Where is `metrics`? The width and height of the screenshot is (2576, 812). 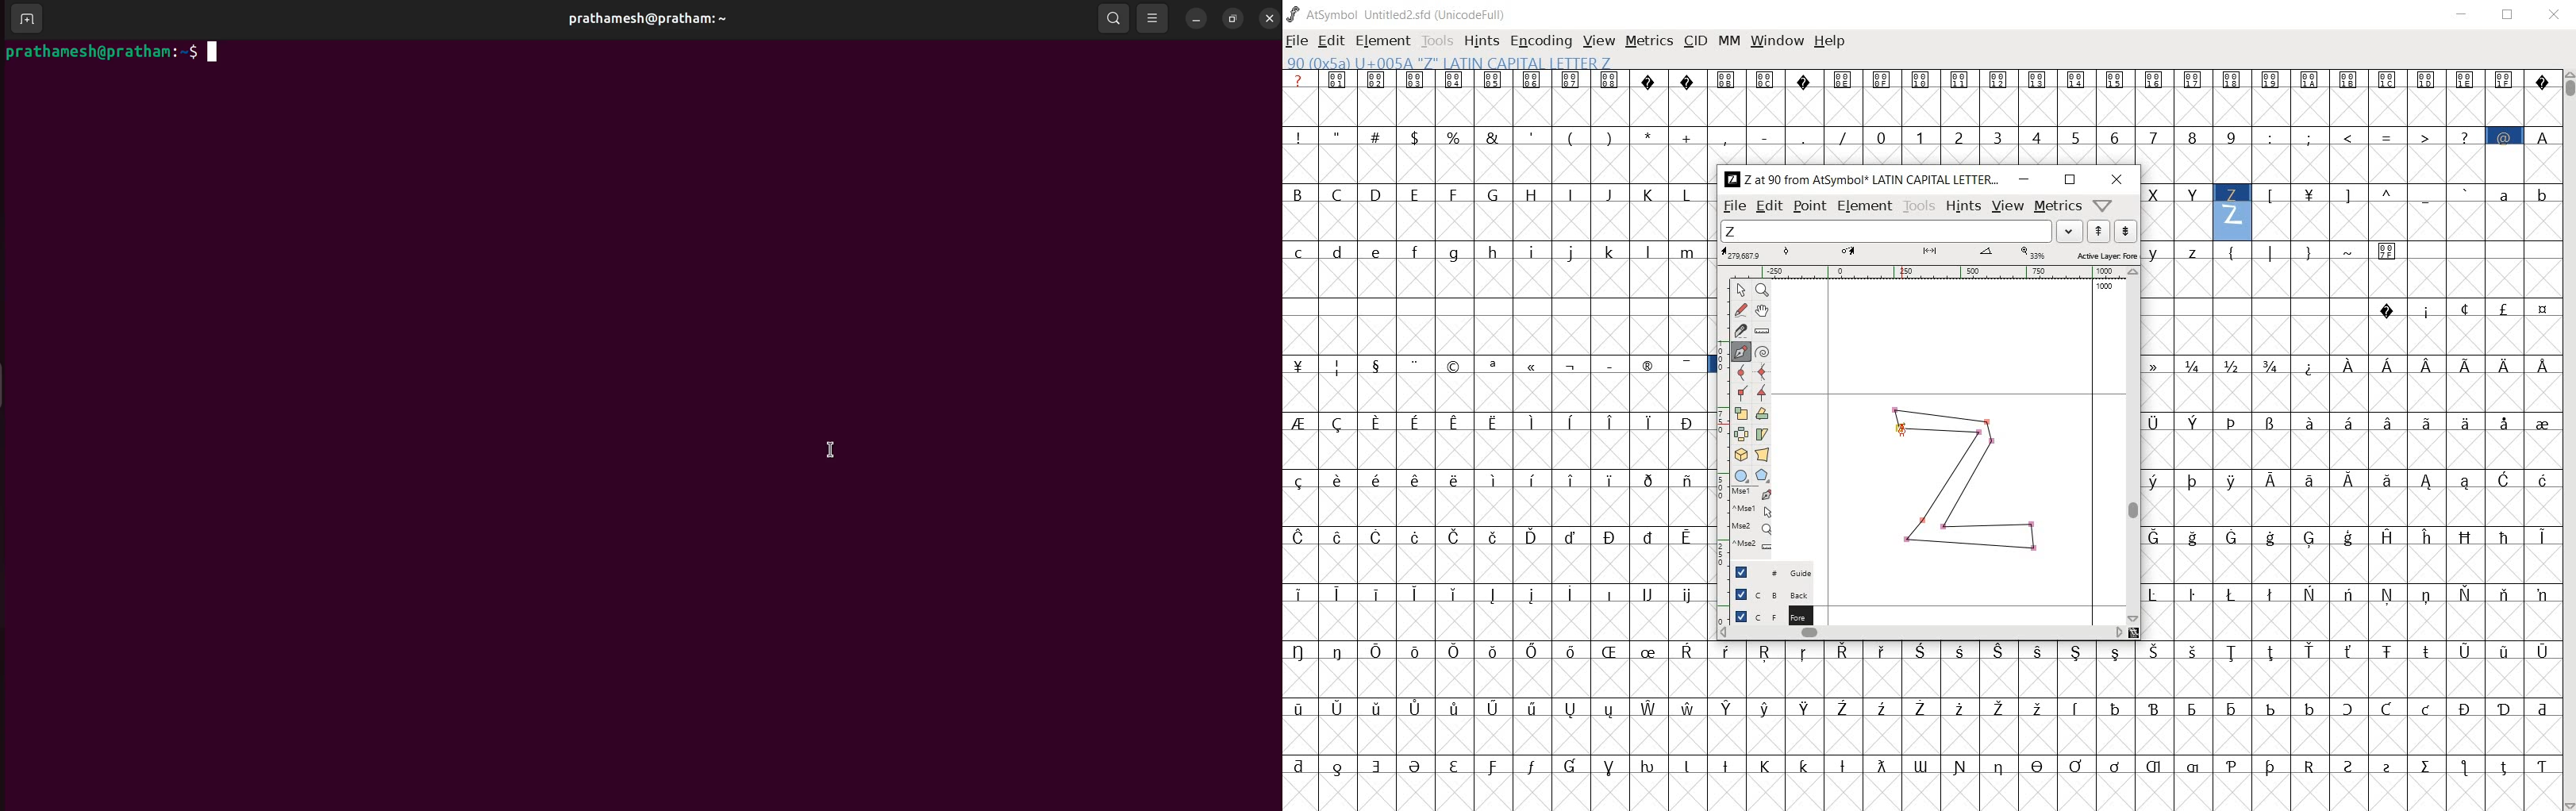
metrics is located at coordinates (2058, 207).